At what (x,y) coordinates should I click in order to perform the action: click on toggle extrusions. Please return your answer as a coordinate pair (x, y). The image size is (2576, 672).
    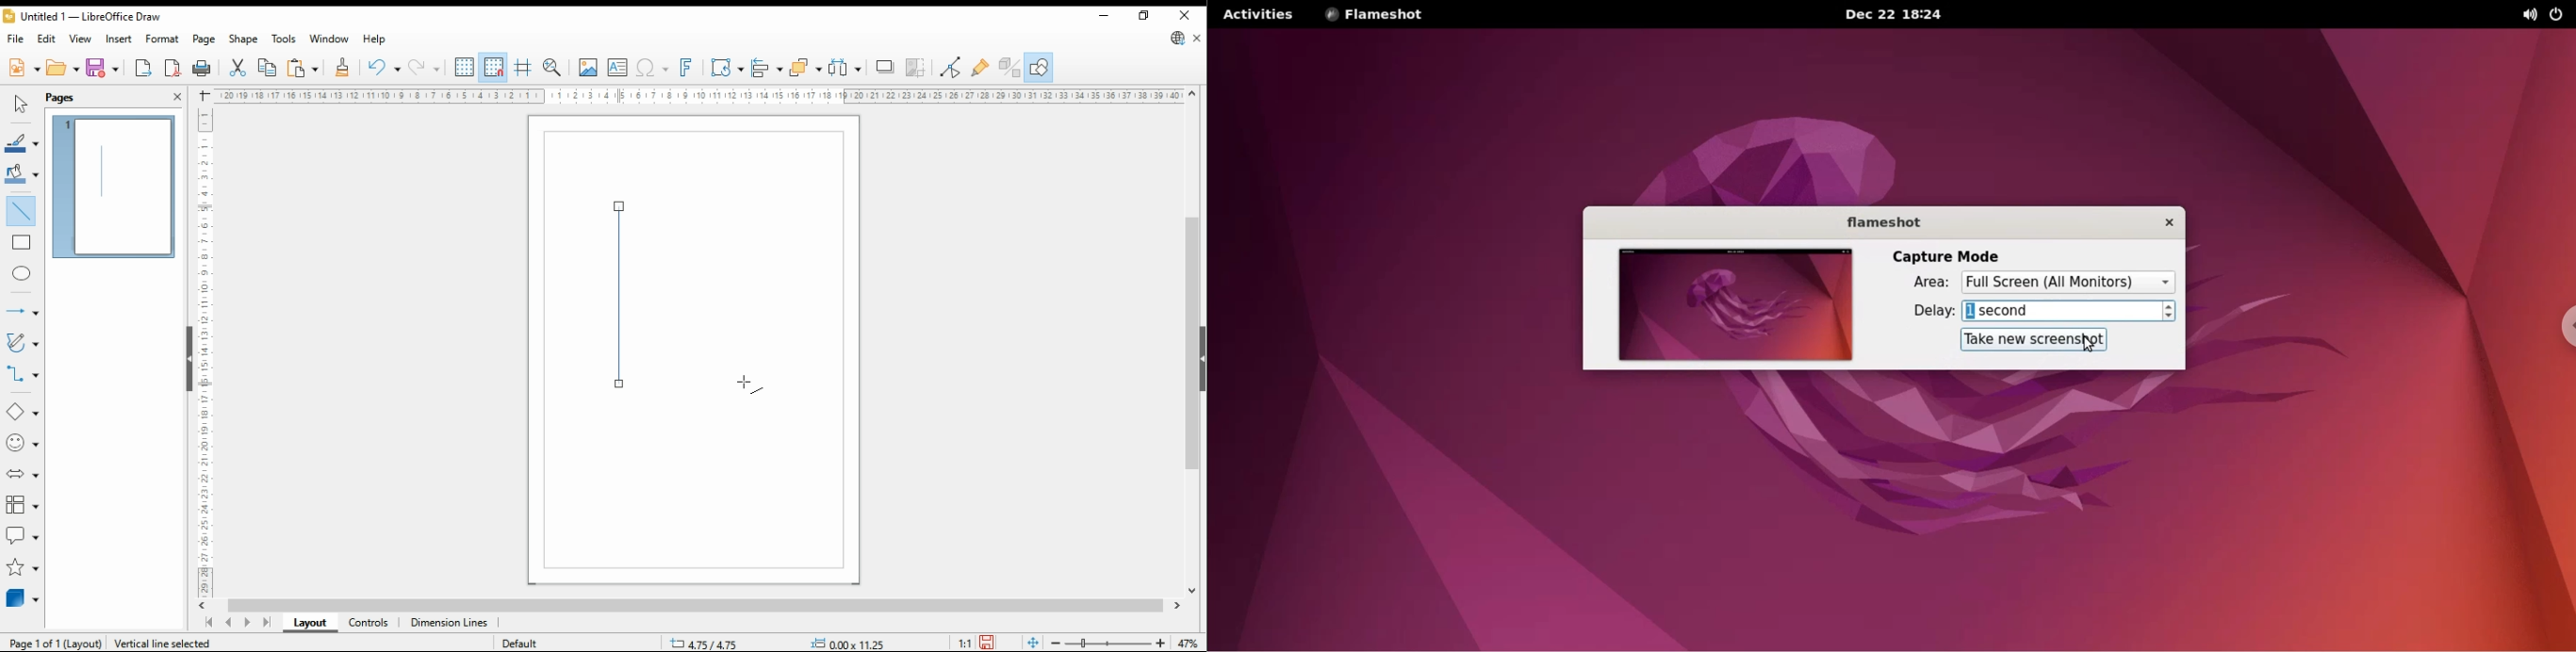
    Looking at the image, I should click on (1009, 68).